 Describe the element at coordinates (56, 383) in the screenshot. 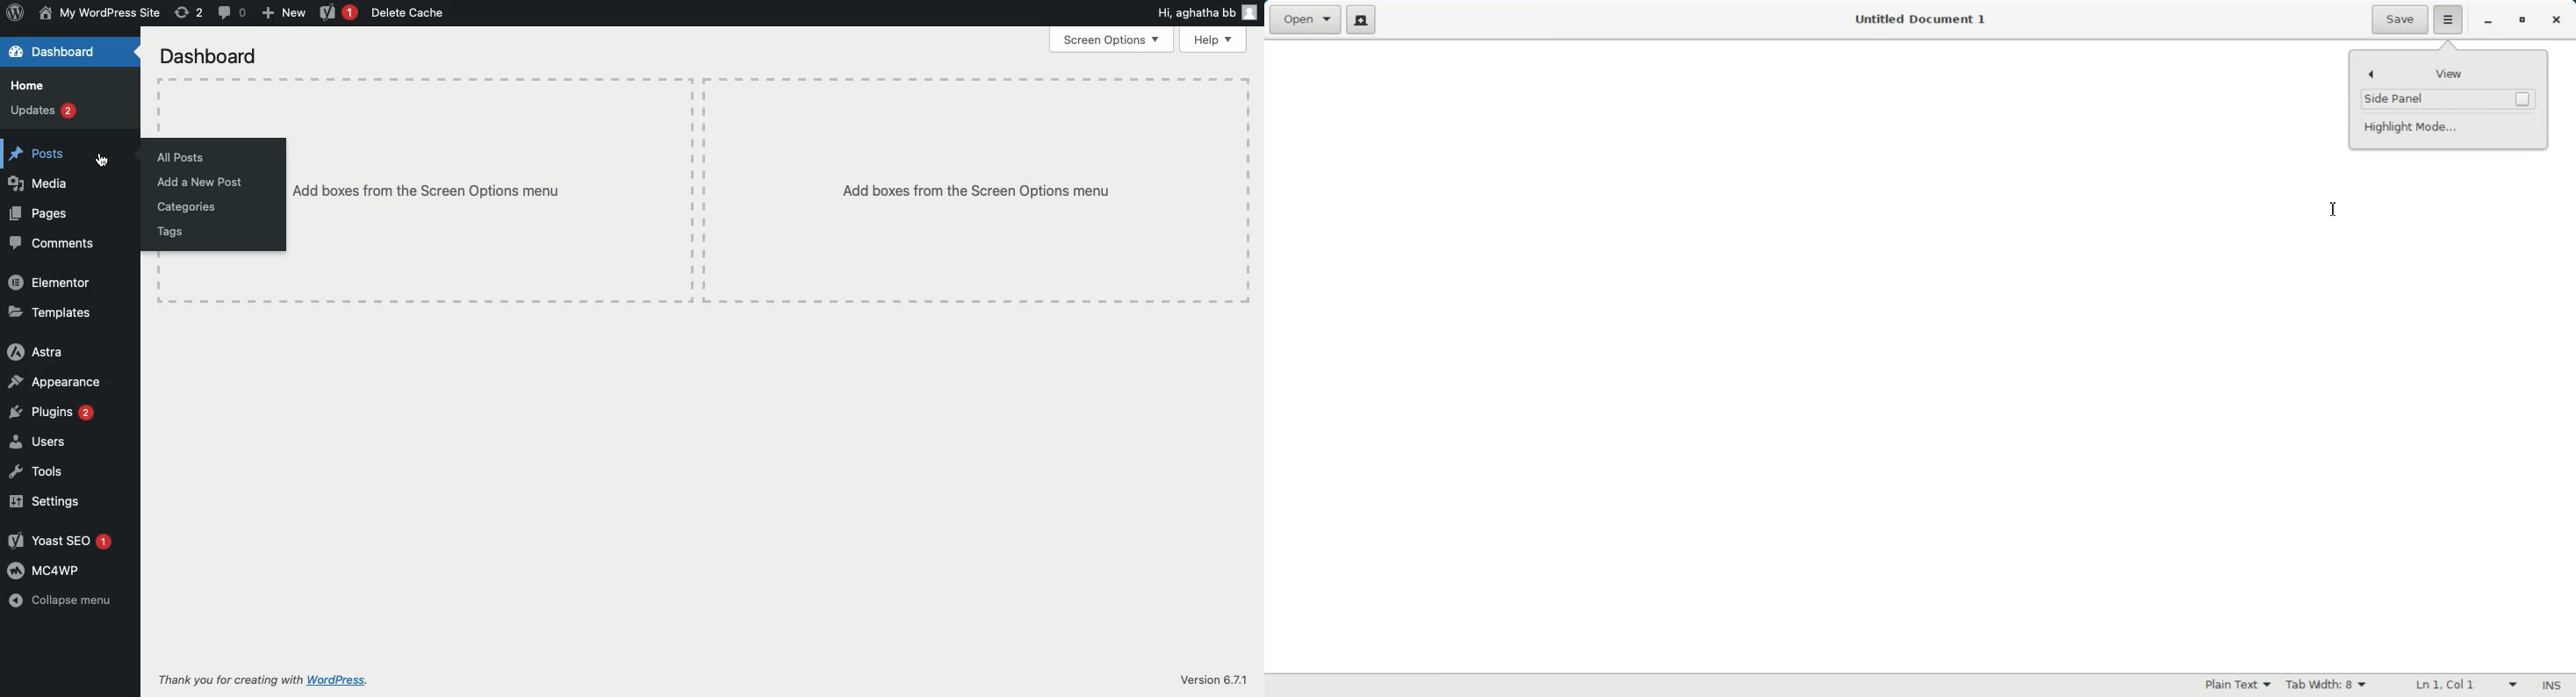

I see `Appearance` at that location.